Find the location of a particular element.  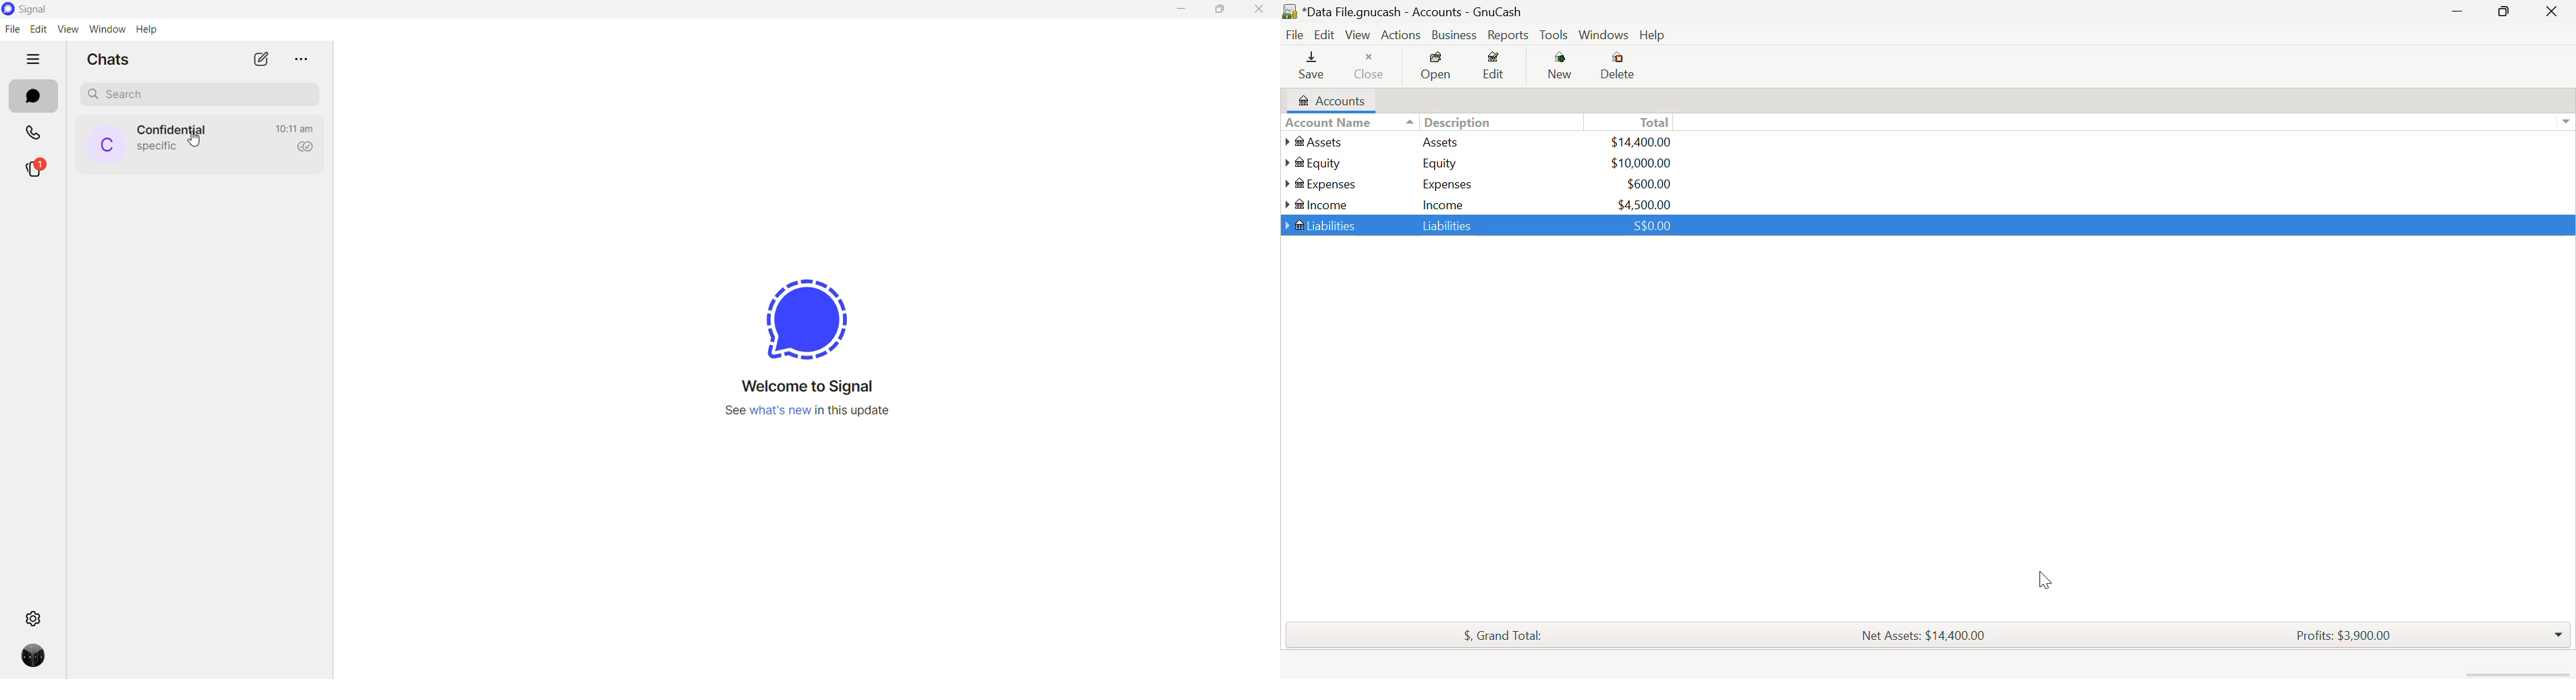

new chat is located at coordinates (262, 59).